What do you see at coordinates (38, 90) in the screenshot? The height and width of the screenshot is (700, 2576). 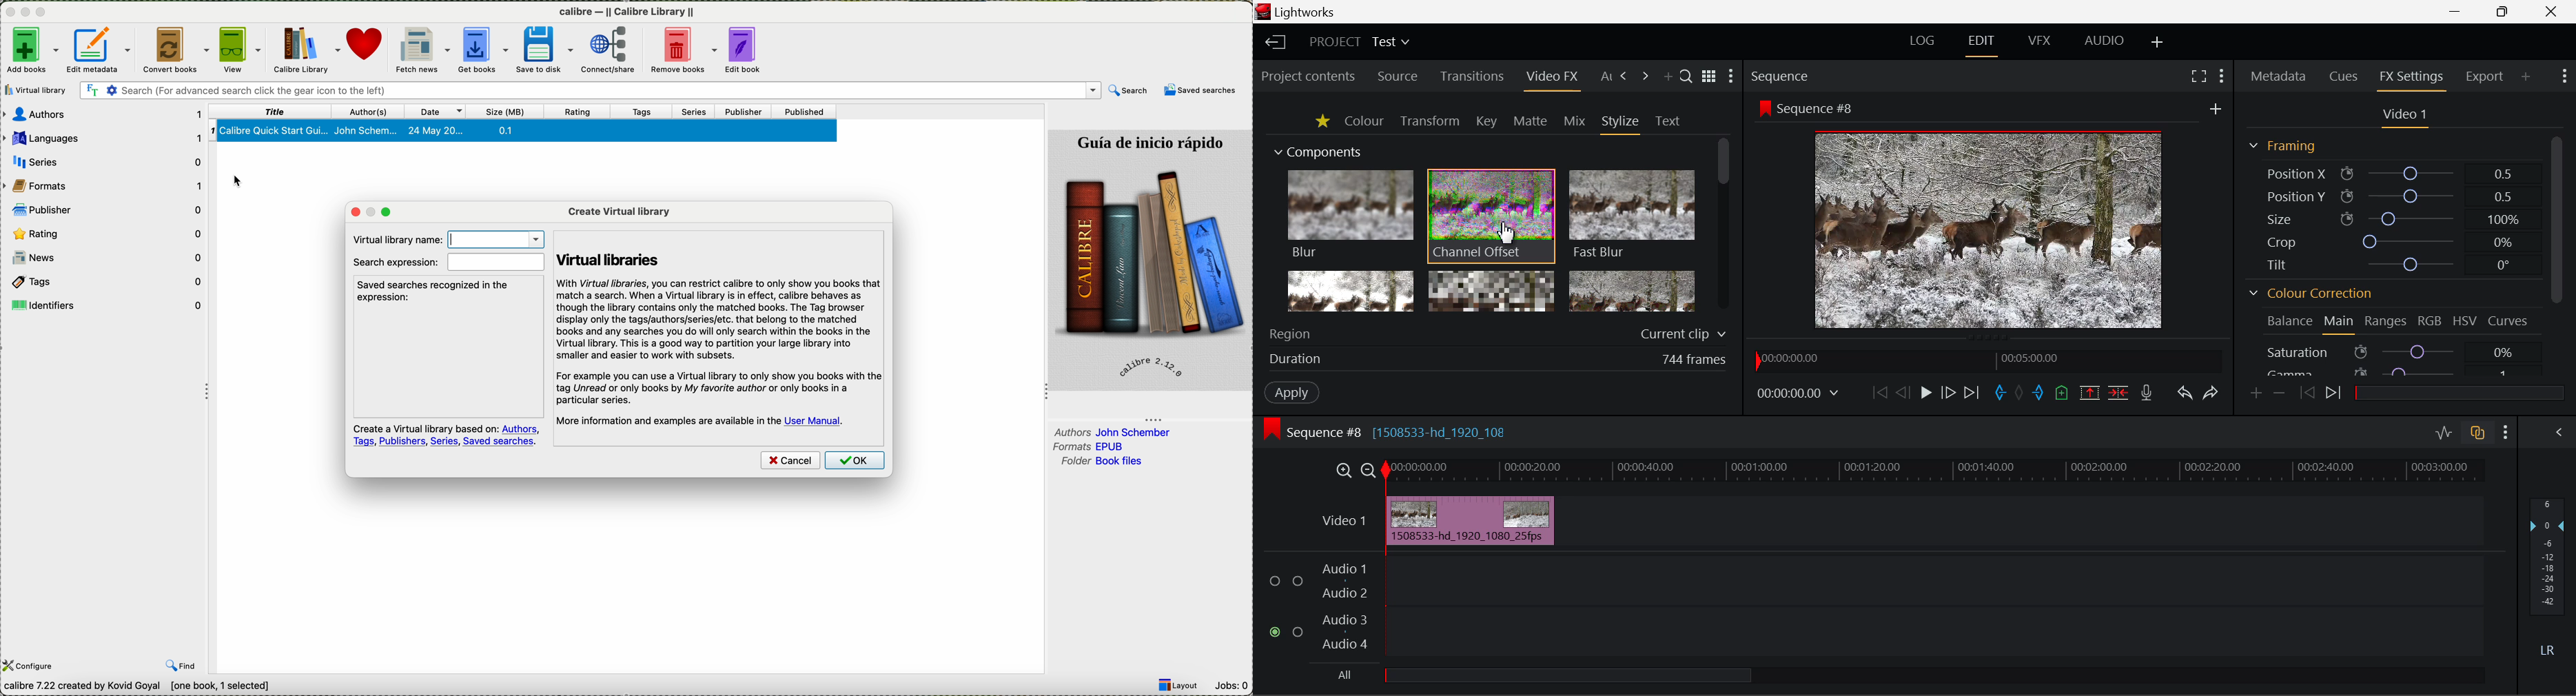 I see `click on virtual library` at bounding box center [38, 90].